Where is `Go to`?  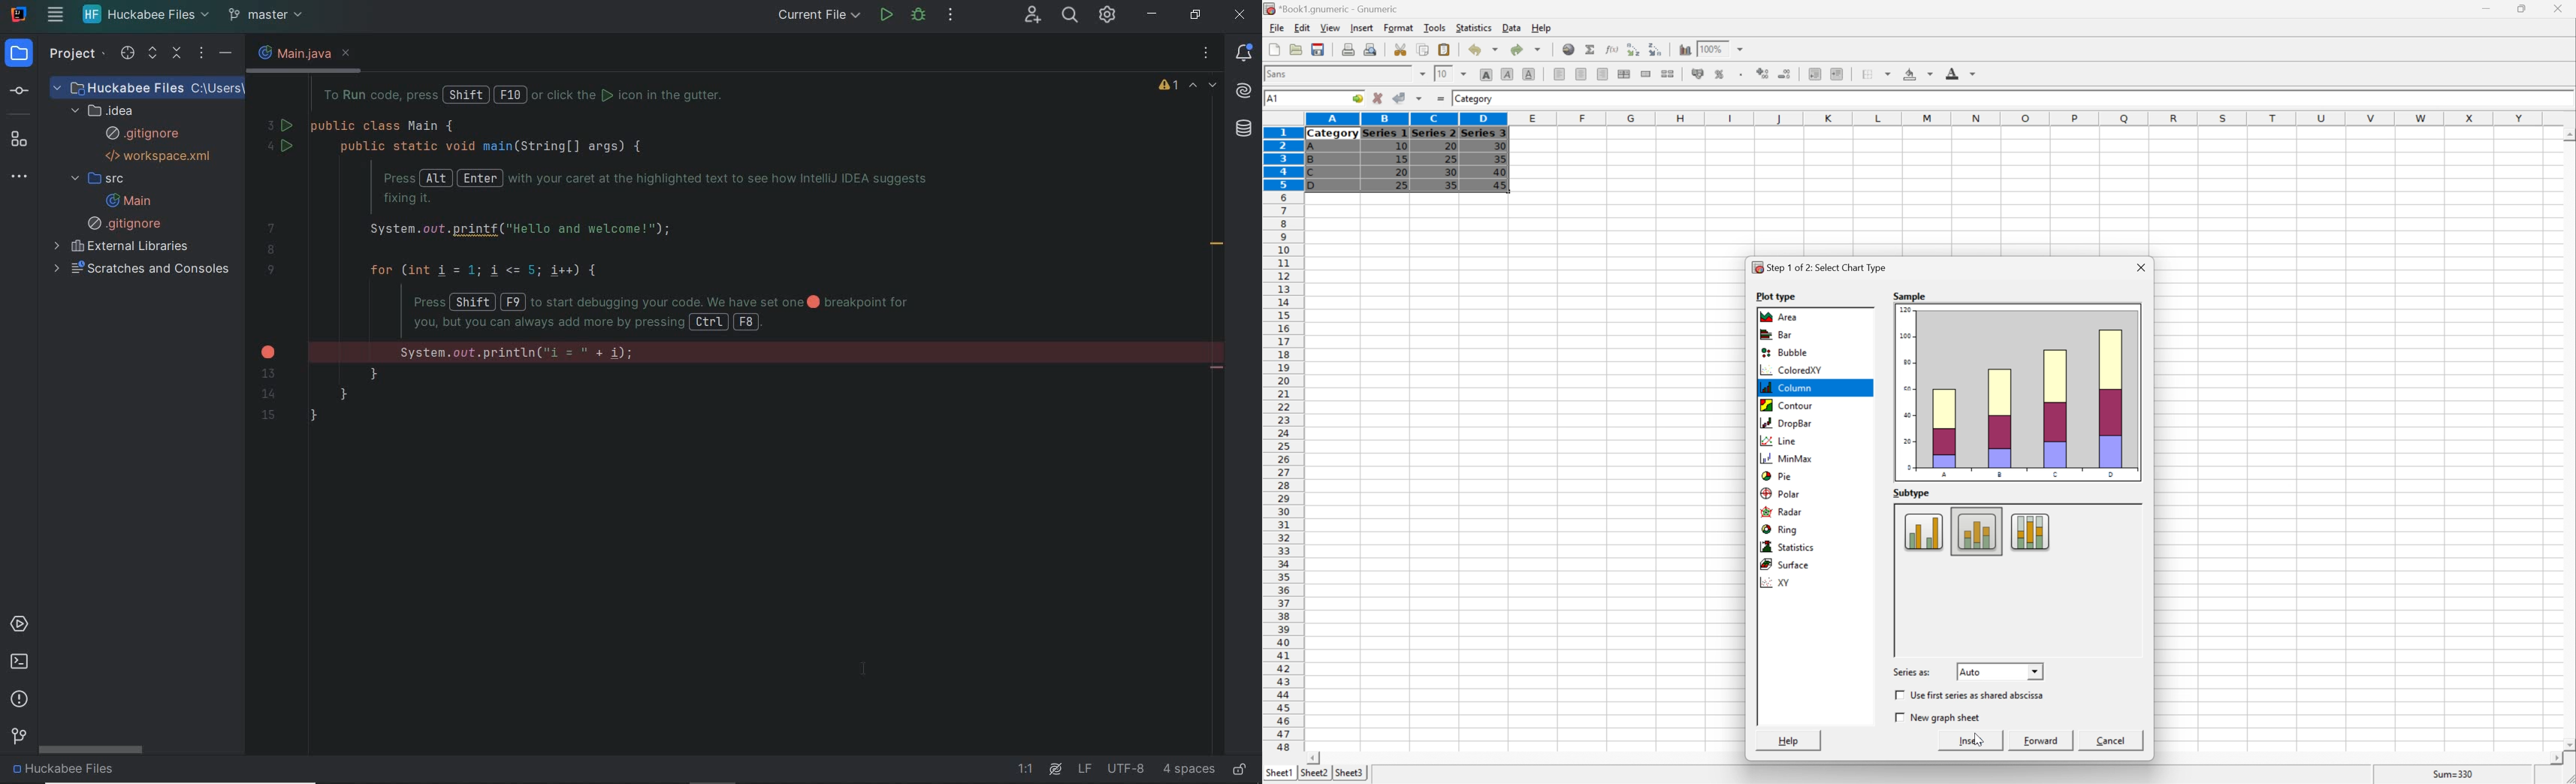 Go to is located at coordinates (1356, 98).